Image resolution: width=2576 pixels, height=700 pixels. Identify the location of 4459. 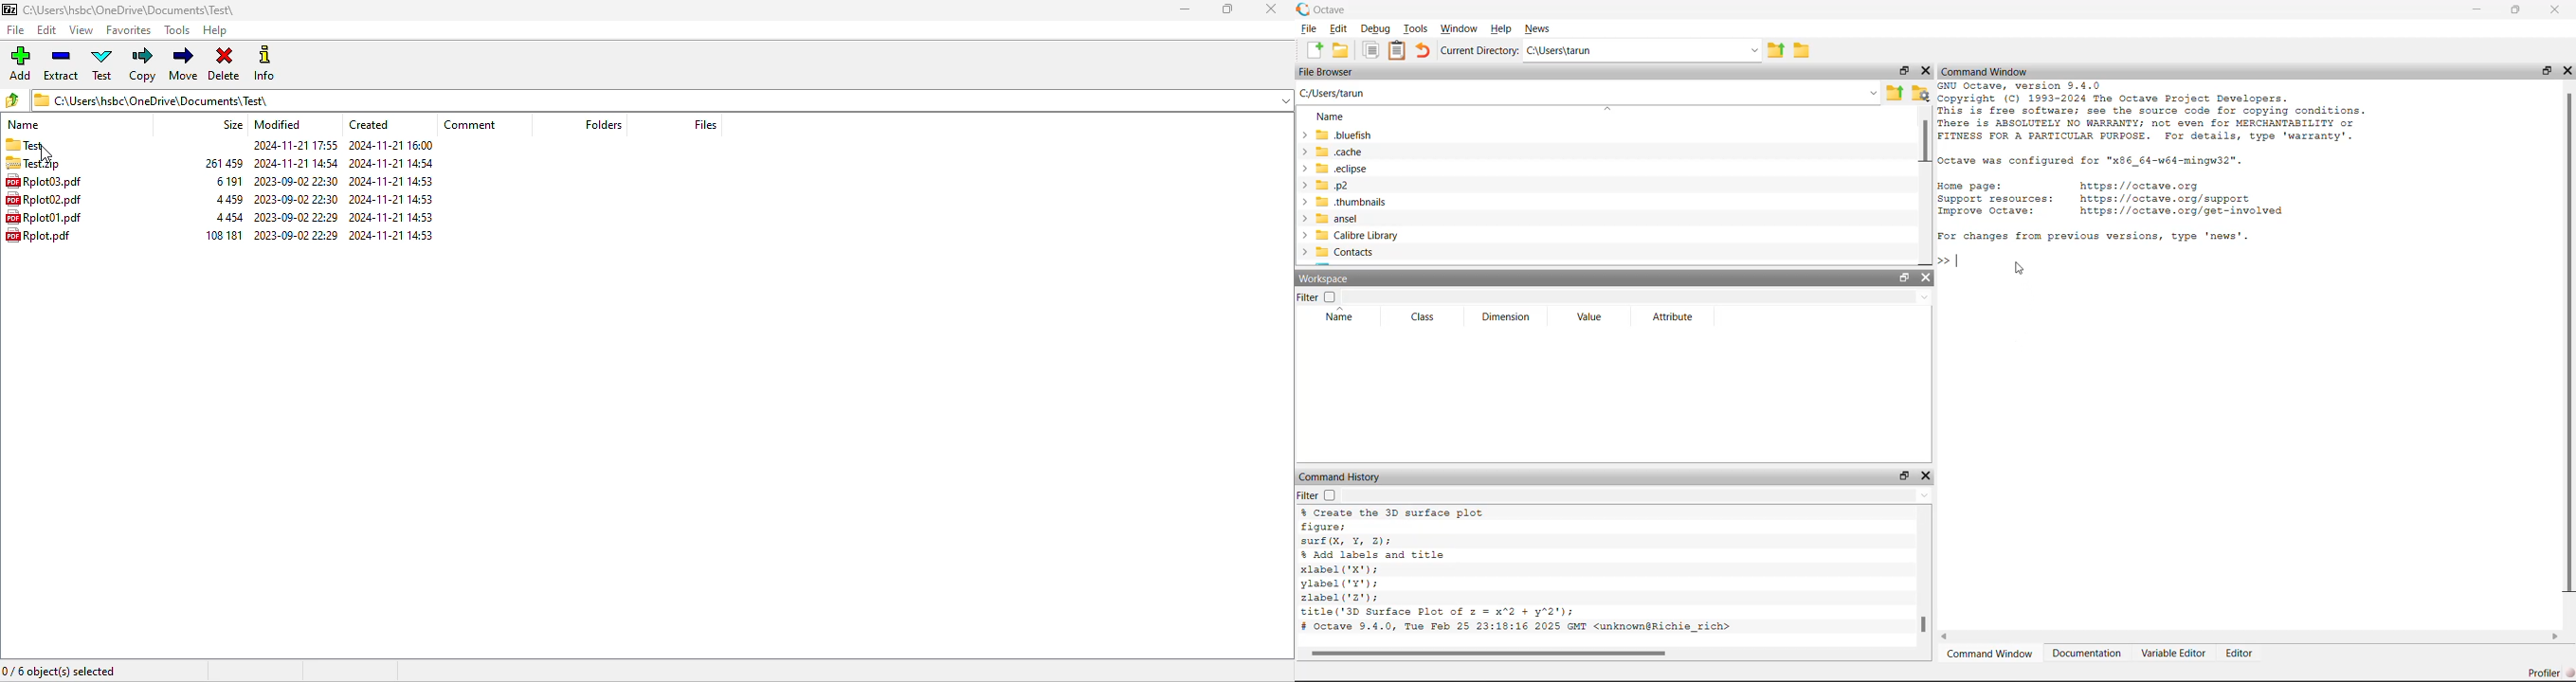
(227, 199).